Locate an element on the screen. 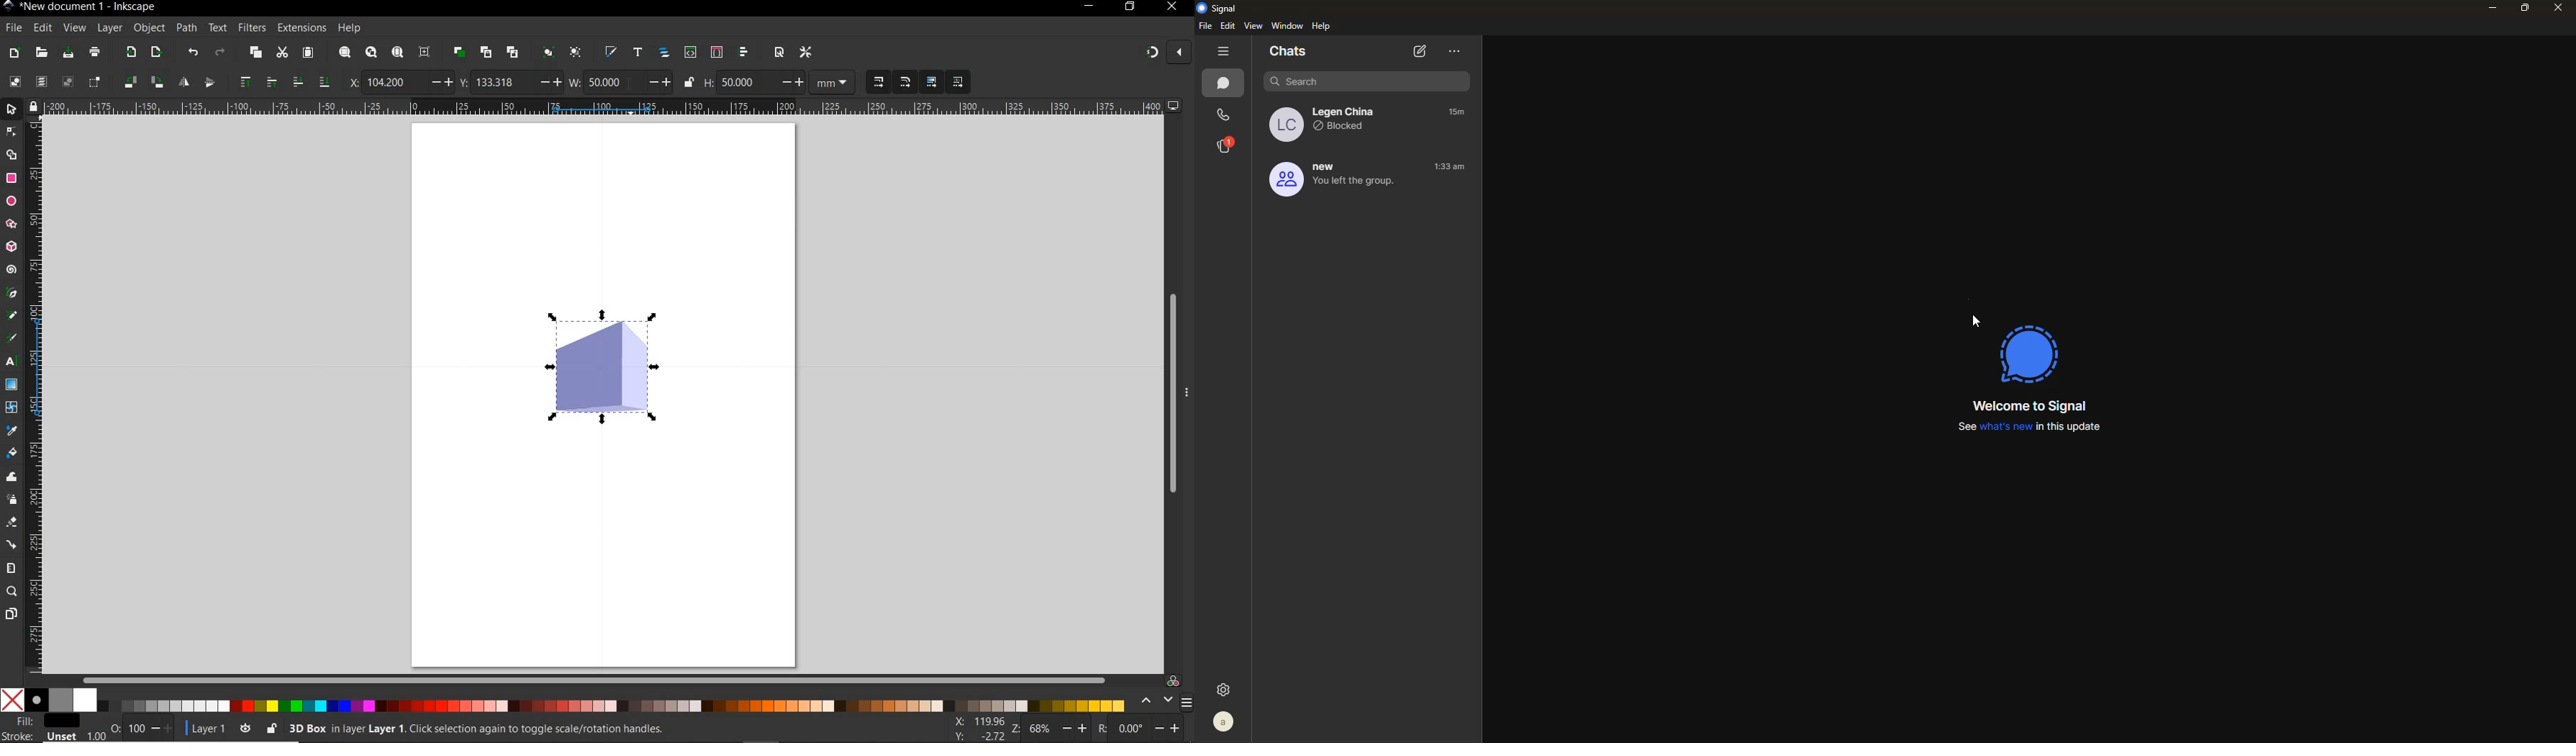  close is located at coordinates (1179, 51).